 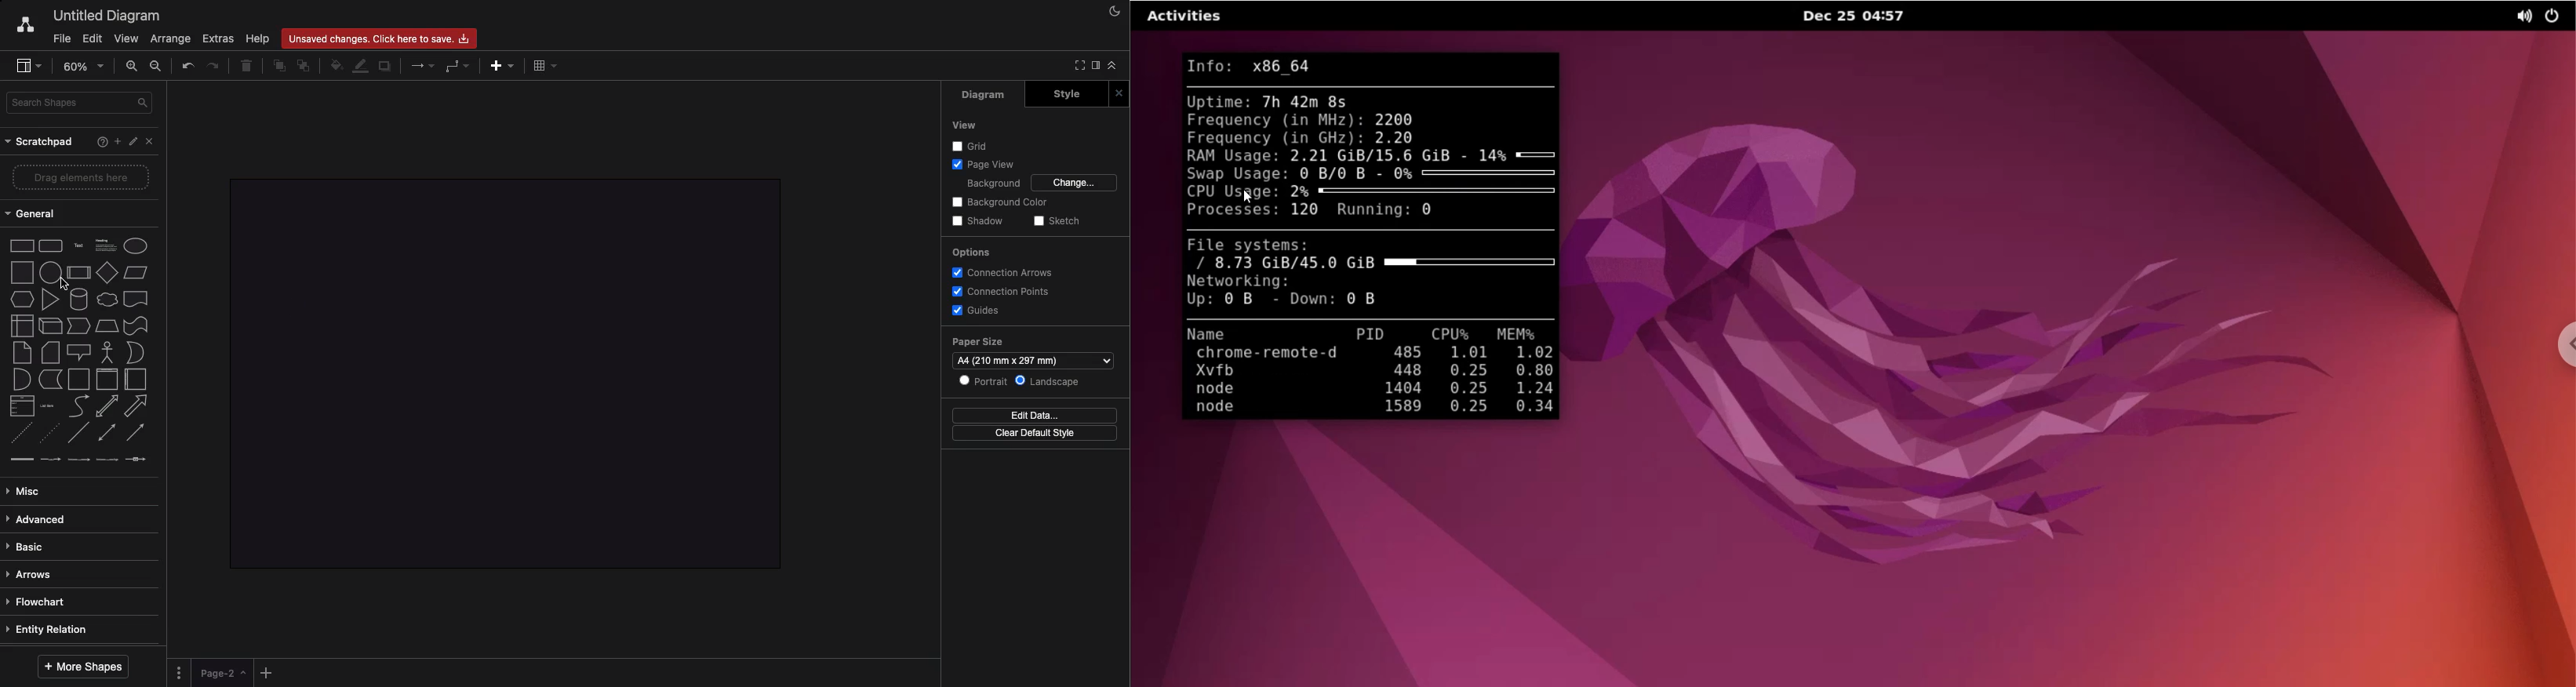 What do you see at coordinates (40, 519) in the screenshot?
I see `Advance` at bounding box center [40, 519].